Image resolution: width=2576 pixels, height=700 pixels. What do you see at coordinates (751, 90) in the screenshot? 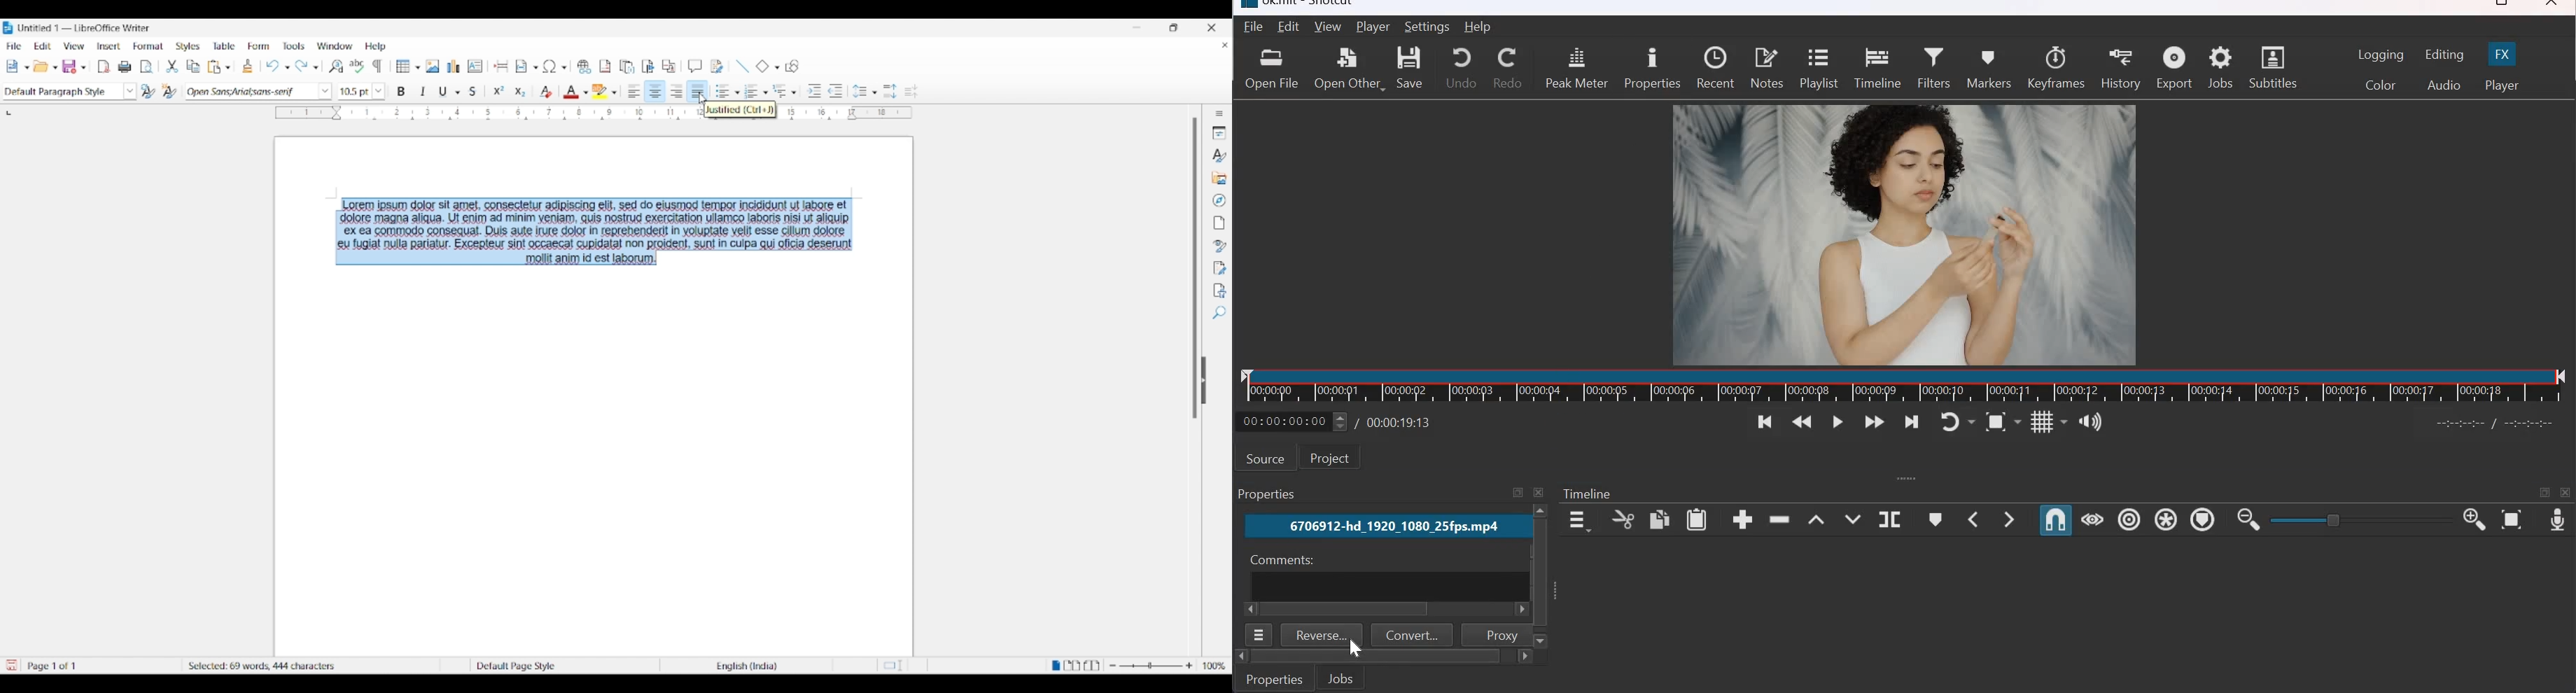
I see `Selected toggle ordered list` at bounding box center [751, 90].